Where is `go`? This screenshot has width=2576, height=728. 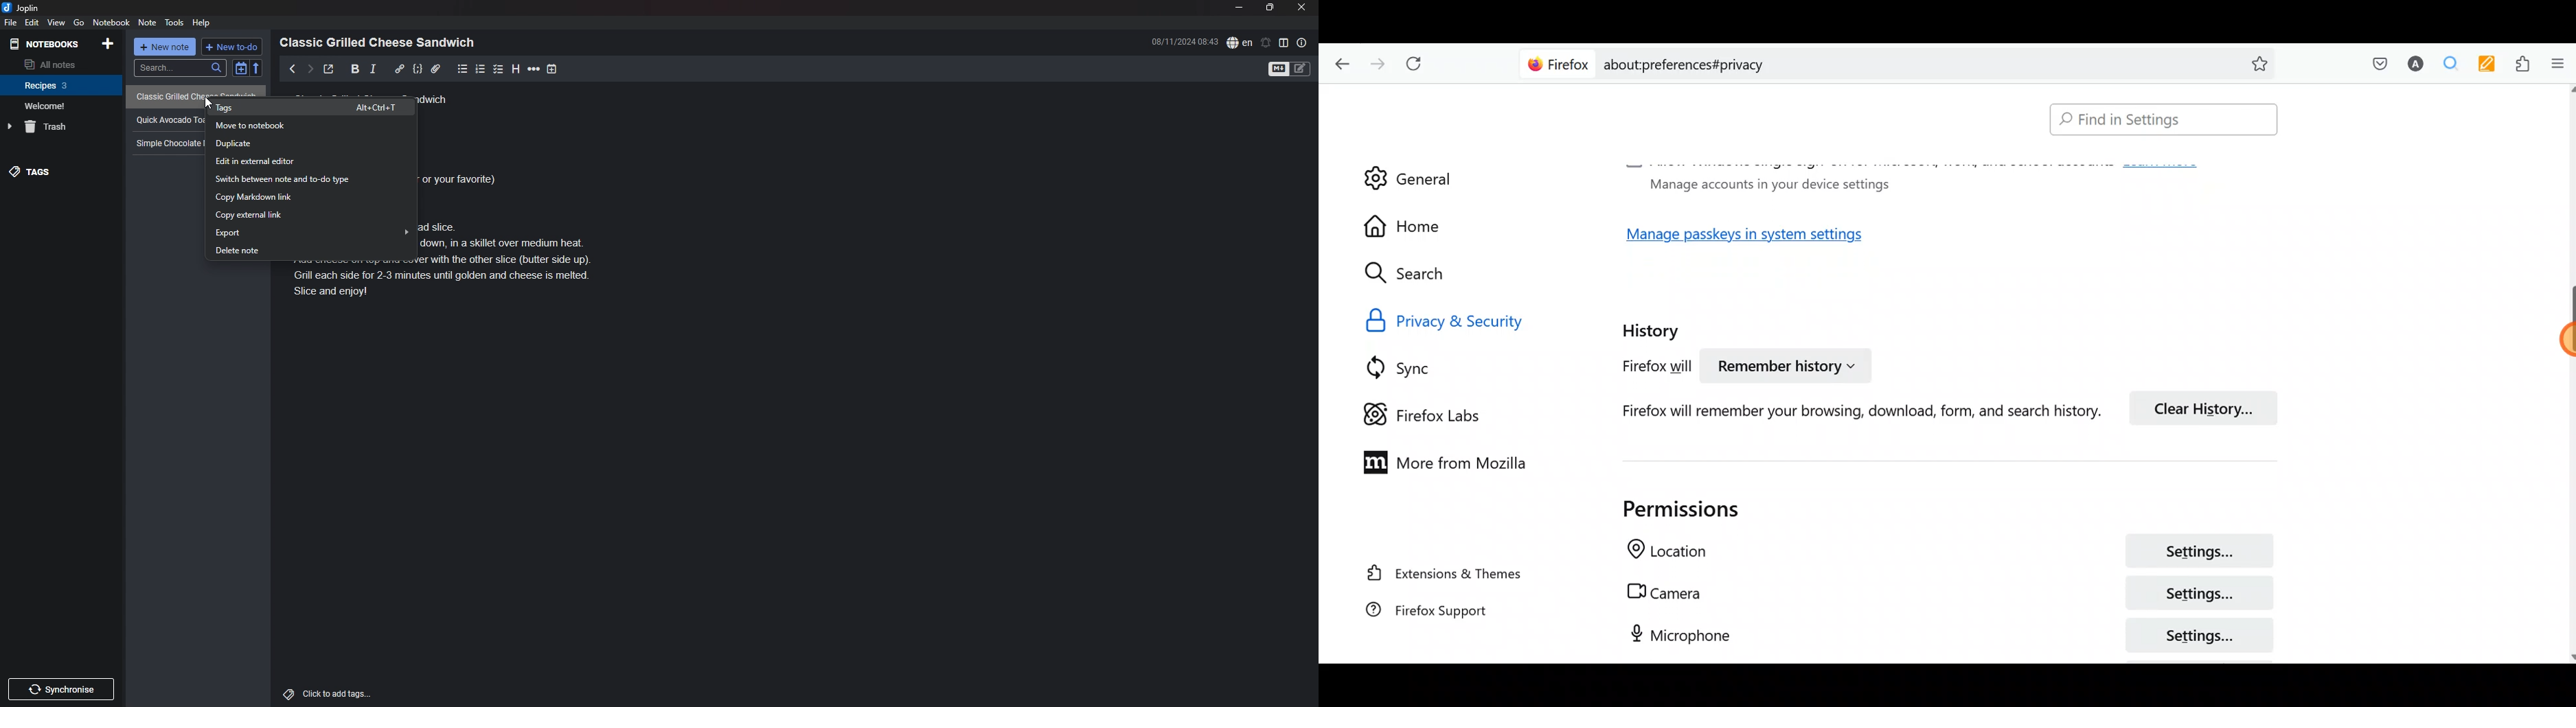
go is located at coordinates (80, 22).